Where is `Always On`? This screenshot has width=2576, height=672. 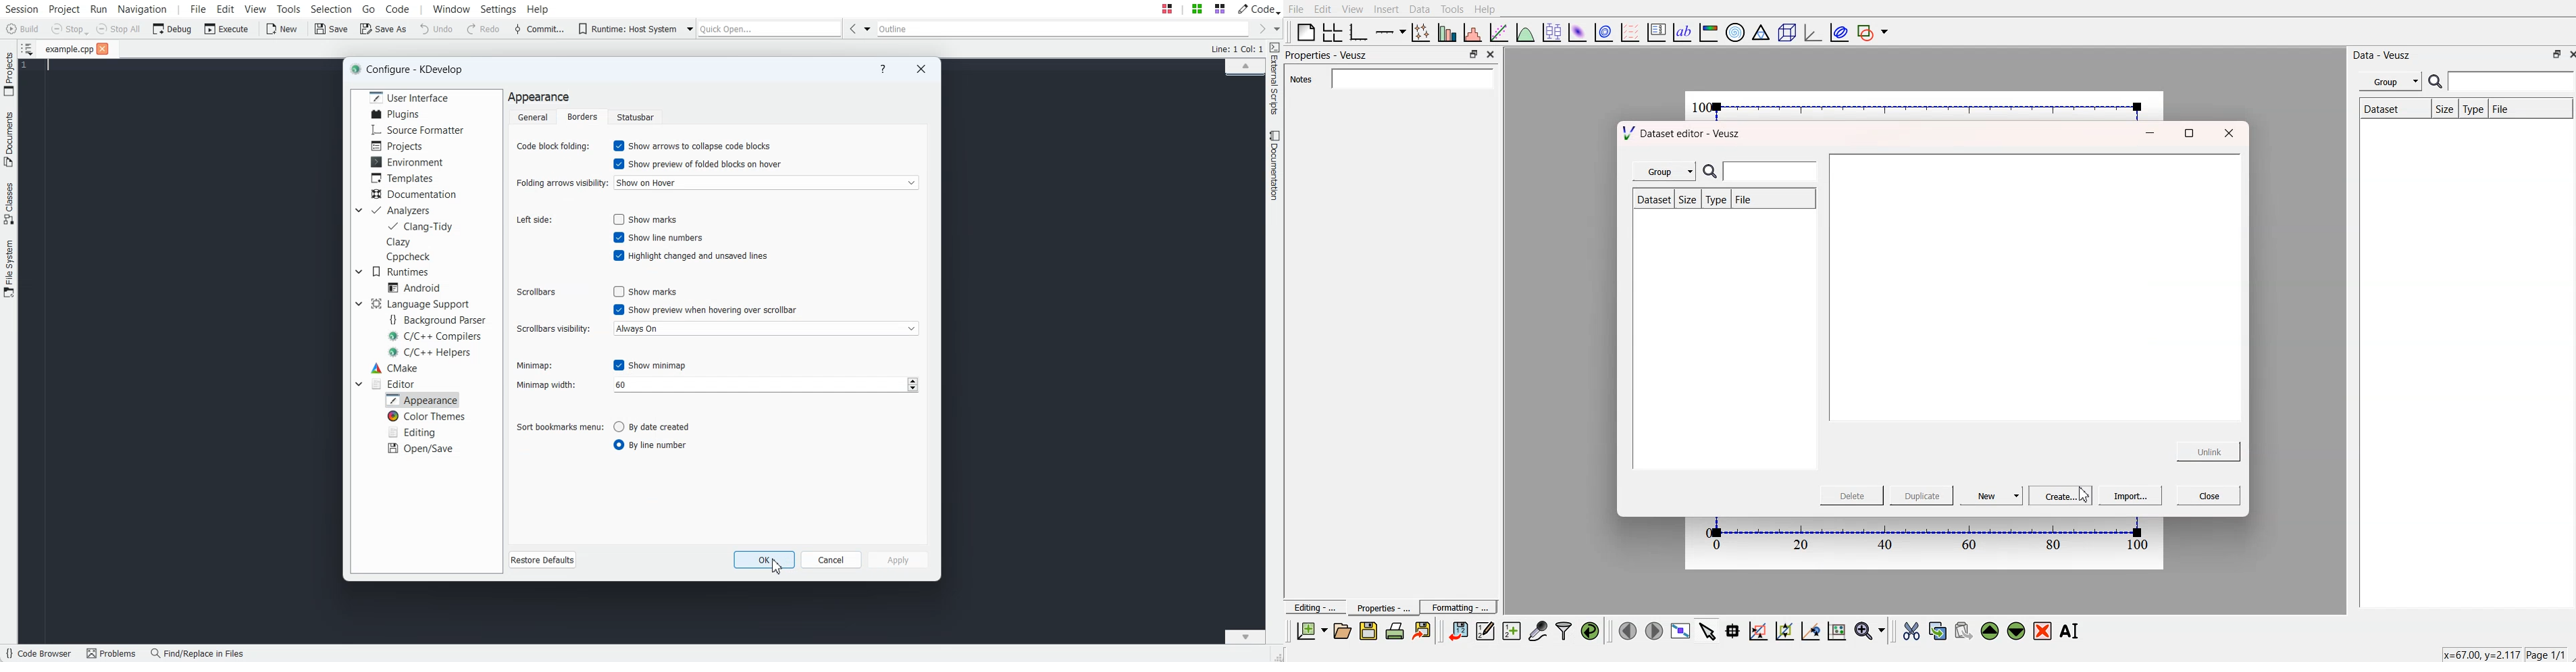 Always On is located at coordinates (766, 328).